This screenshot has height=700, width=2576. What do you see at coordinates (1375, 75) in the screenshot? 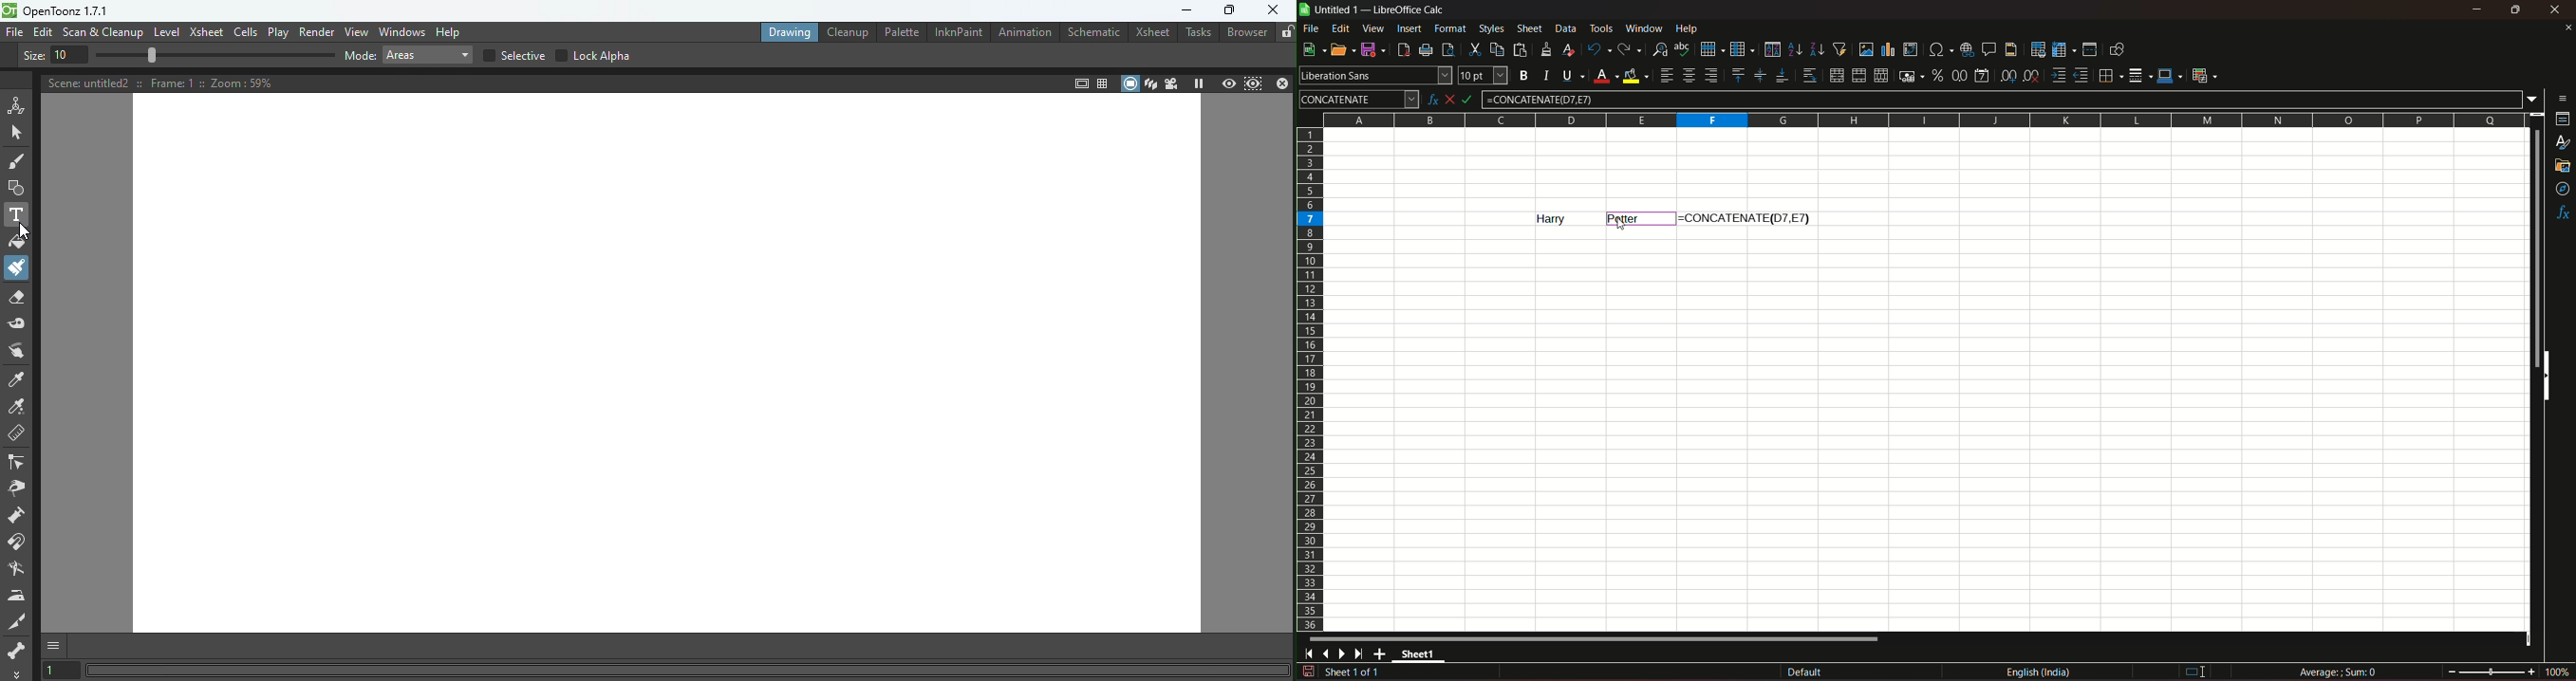
I see `font name` at bounding box center [1375, 75].